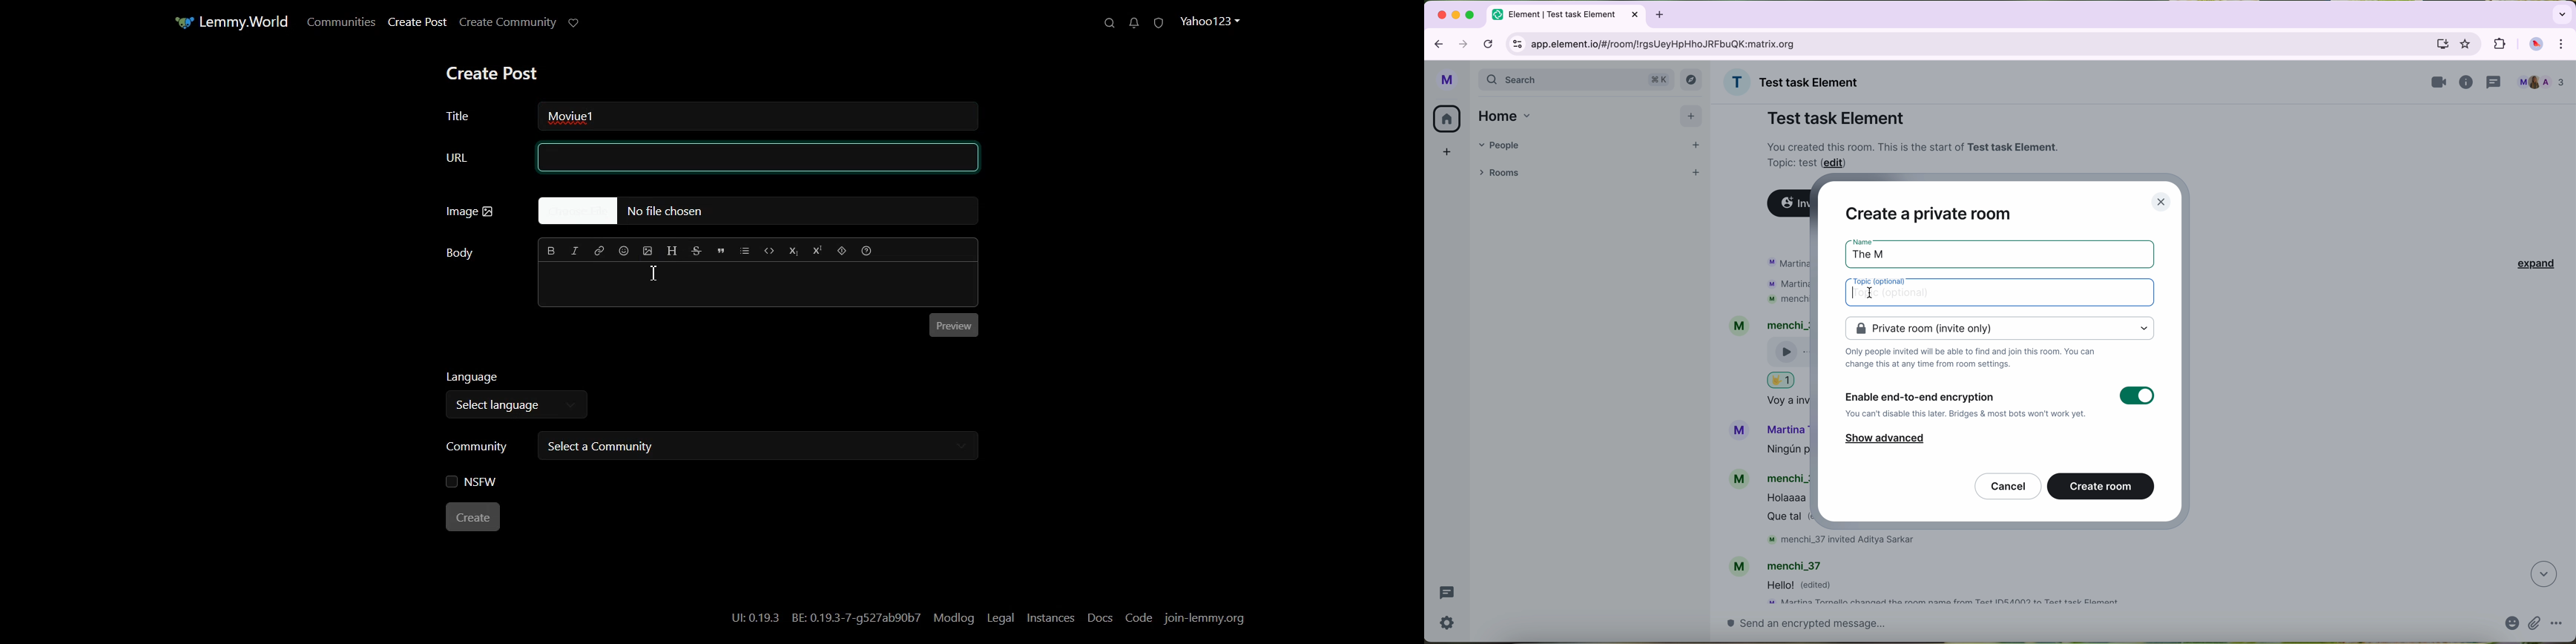 Image resolution: width=2576 pixels, height=644 pixels. Describe the element at coordinates (578, 24) in the screenshot. I see `Support Limmy` at that location.